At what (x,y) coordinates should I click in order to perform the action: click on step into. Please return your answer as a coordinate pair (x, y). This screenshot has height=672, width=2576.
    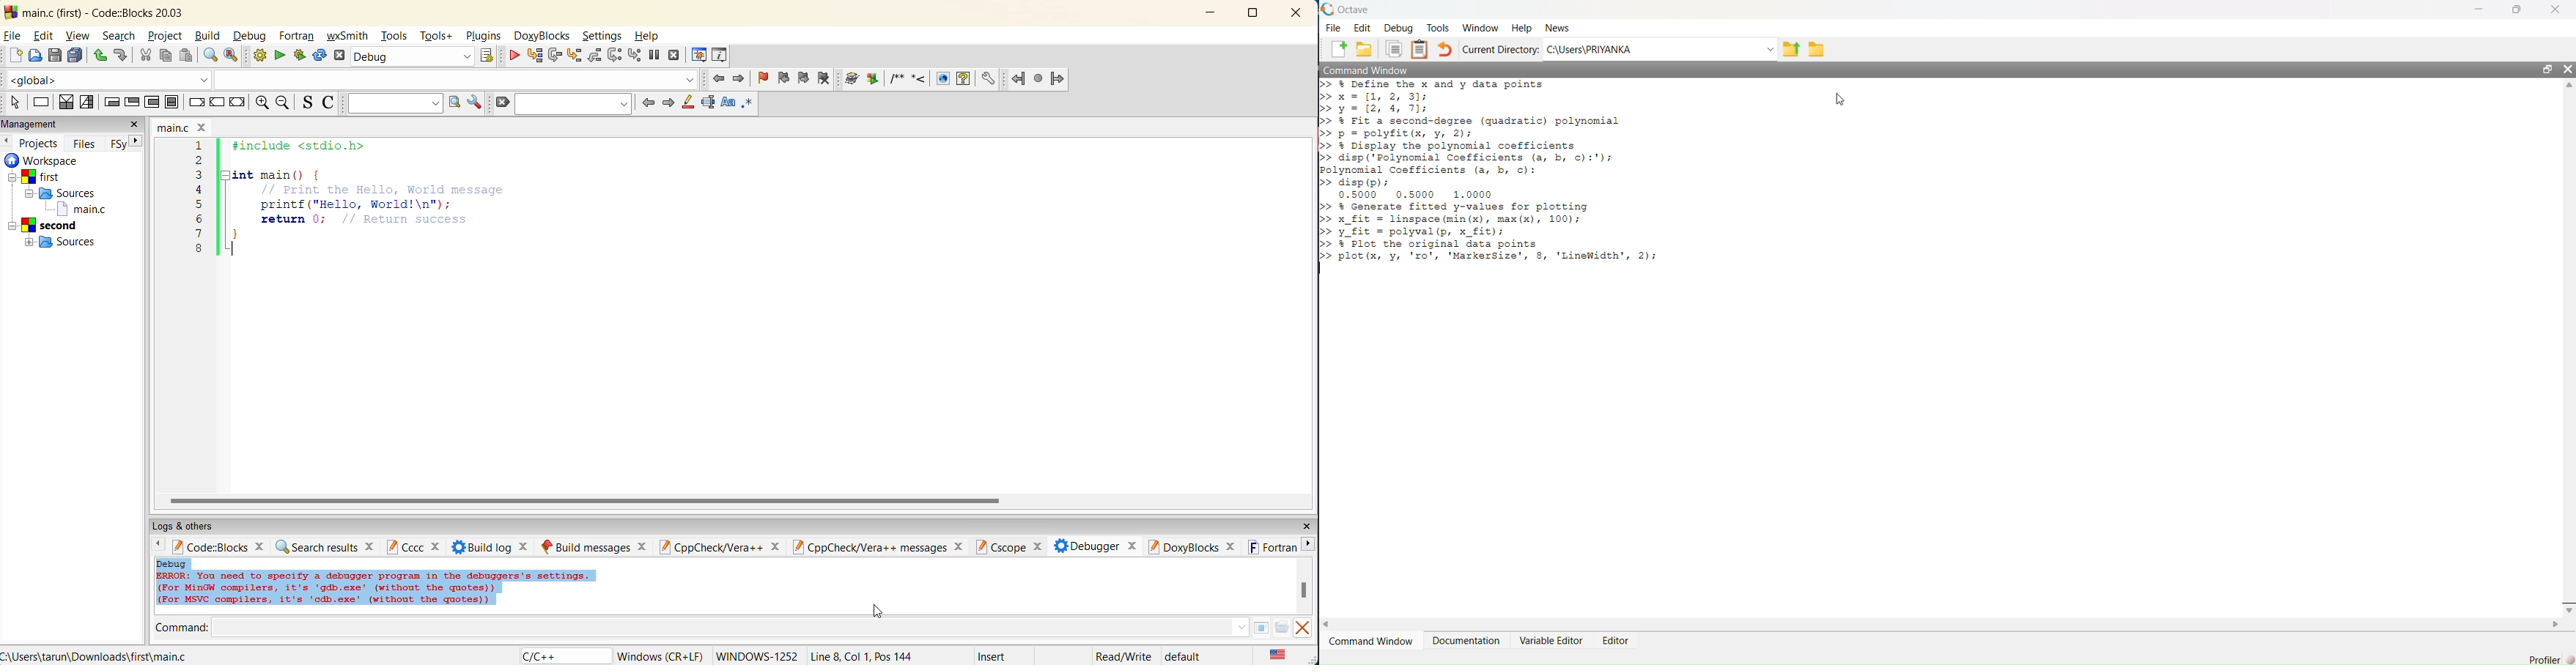
    Looking at the image, I should click on (574, 55).